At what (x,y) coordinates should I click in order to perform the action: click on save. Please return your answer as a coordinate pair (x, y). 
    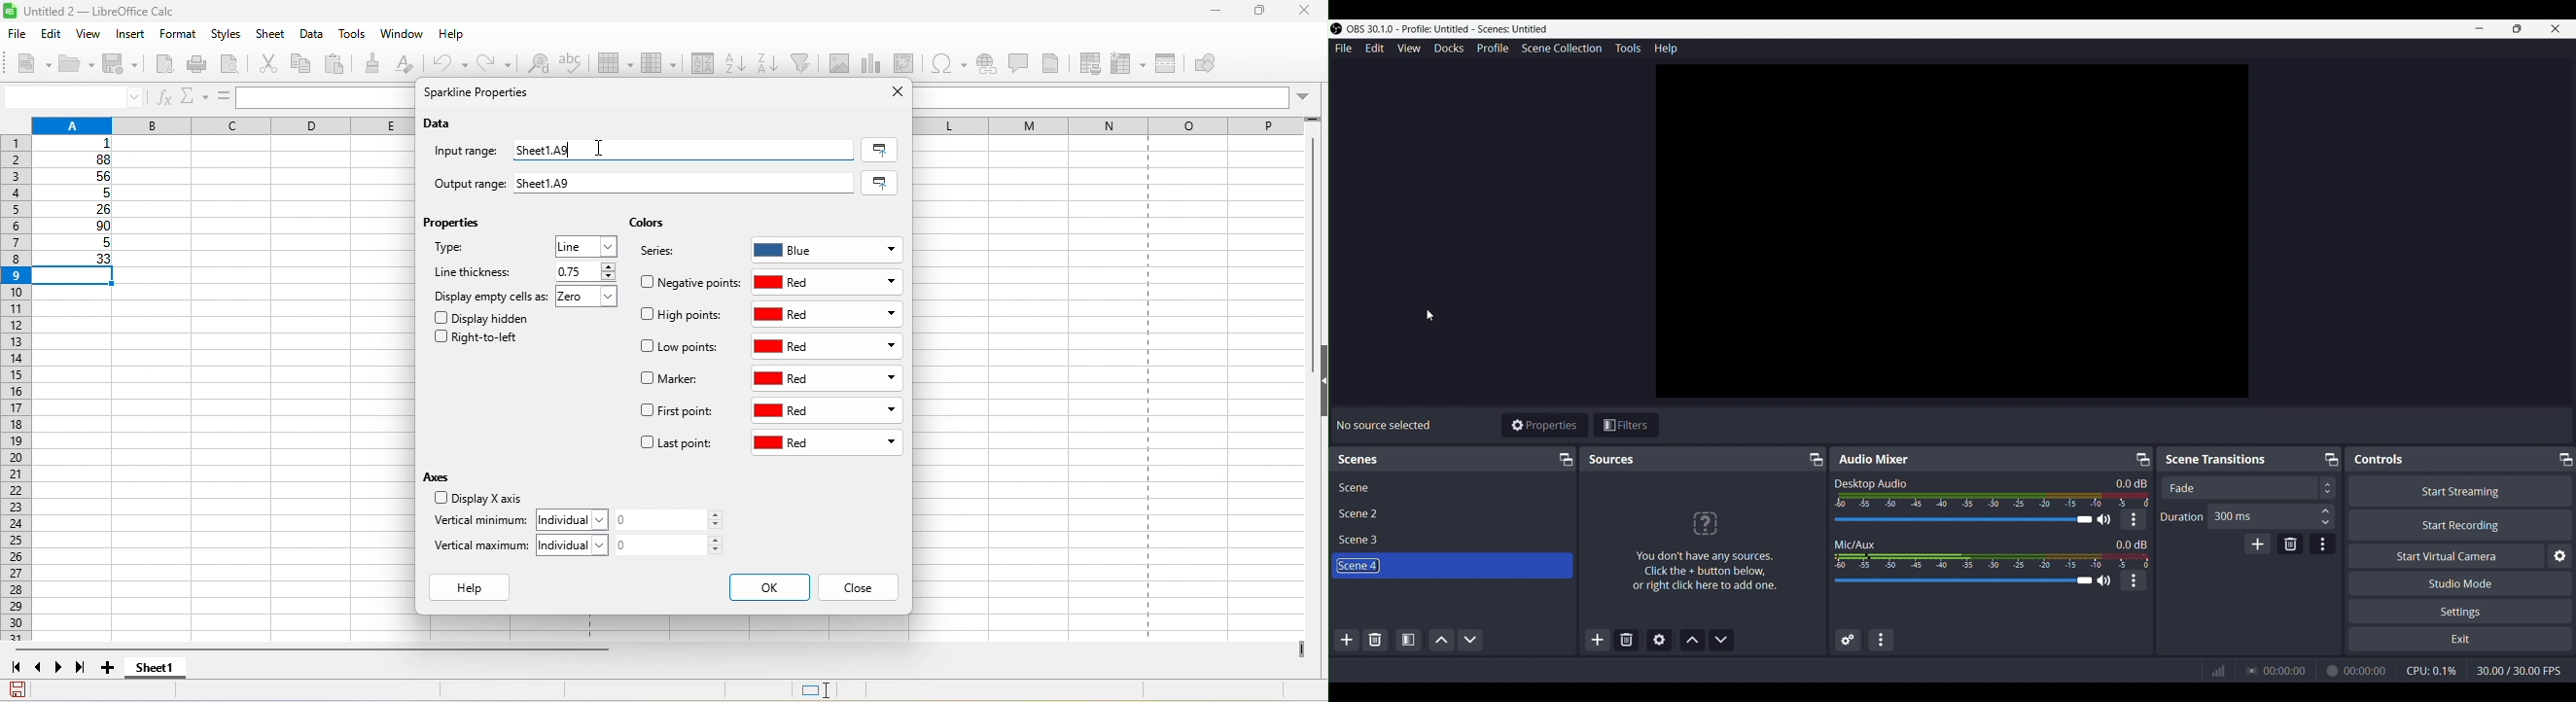
    Looking at the image, I should click on (124, 66).